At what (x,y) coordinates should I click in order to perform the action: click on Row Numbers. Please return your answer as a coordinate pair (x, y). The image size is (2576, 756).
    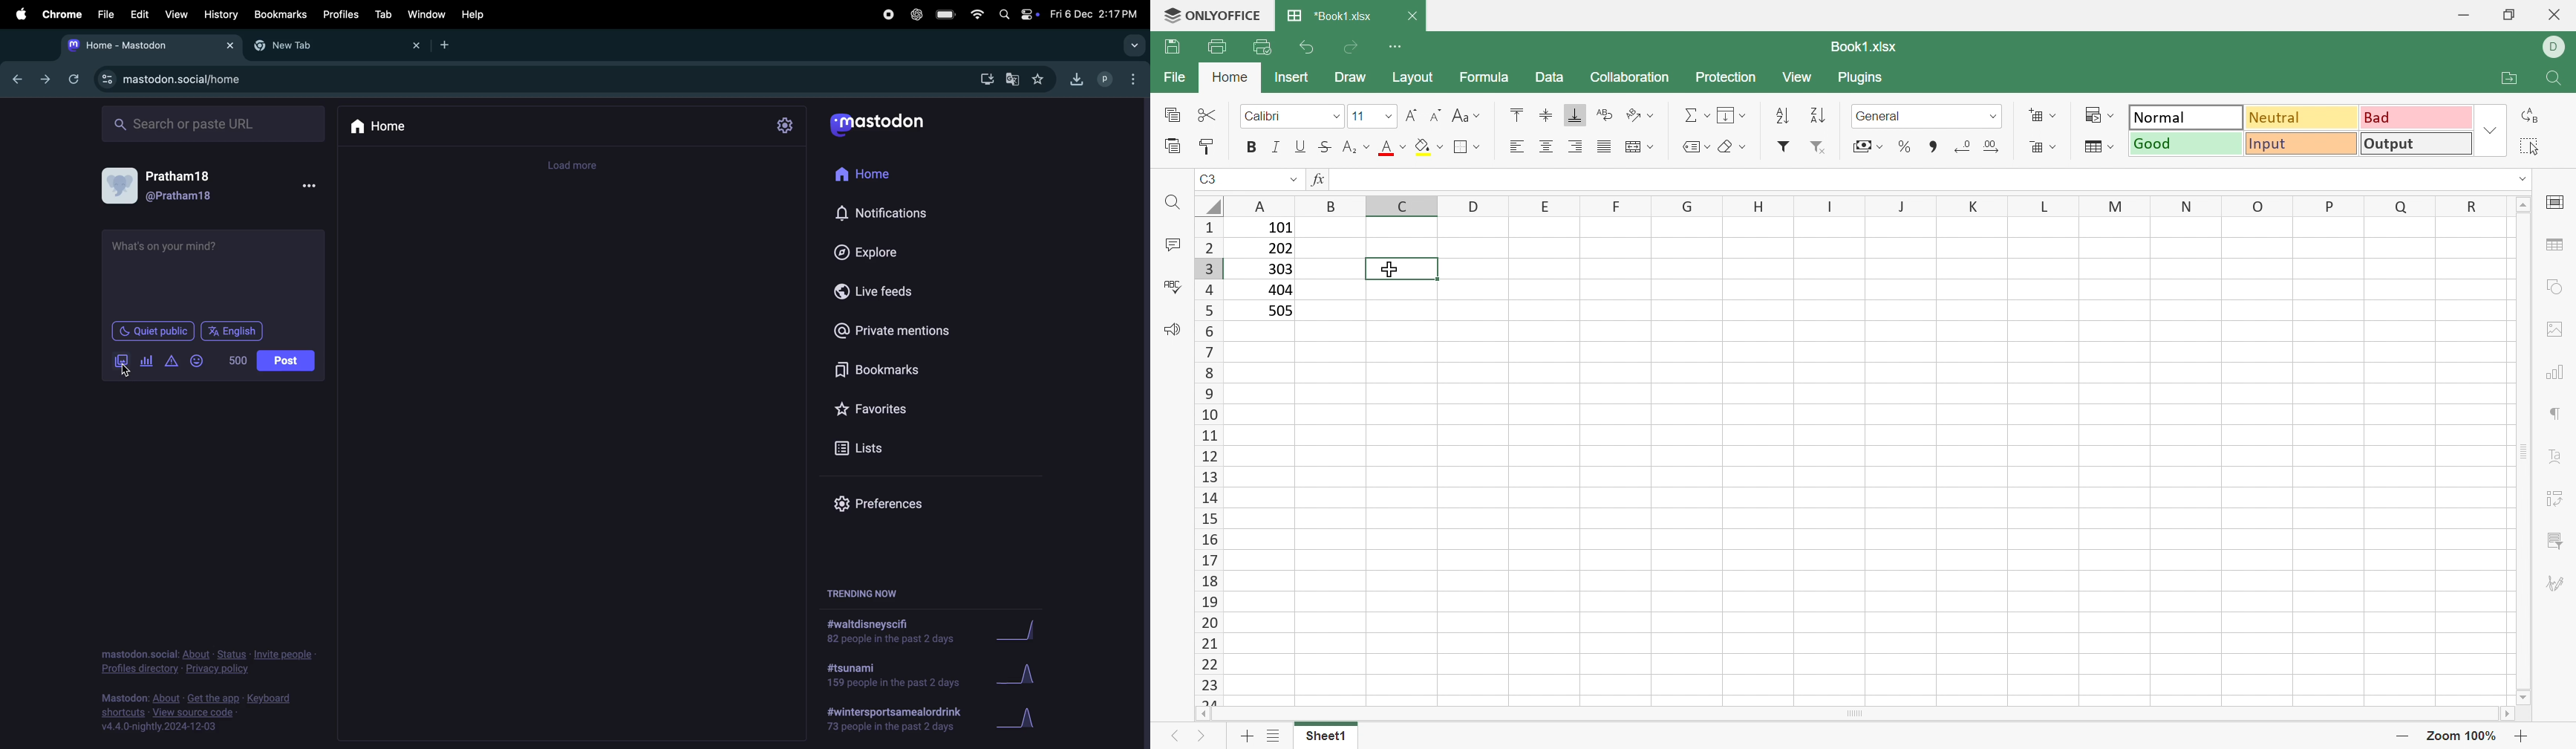
    Looking at the image, I should click on (1206, 461).